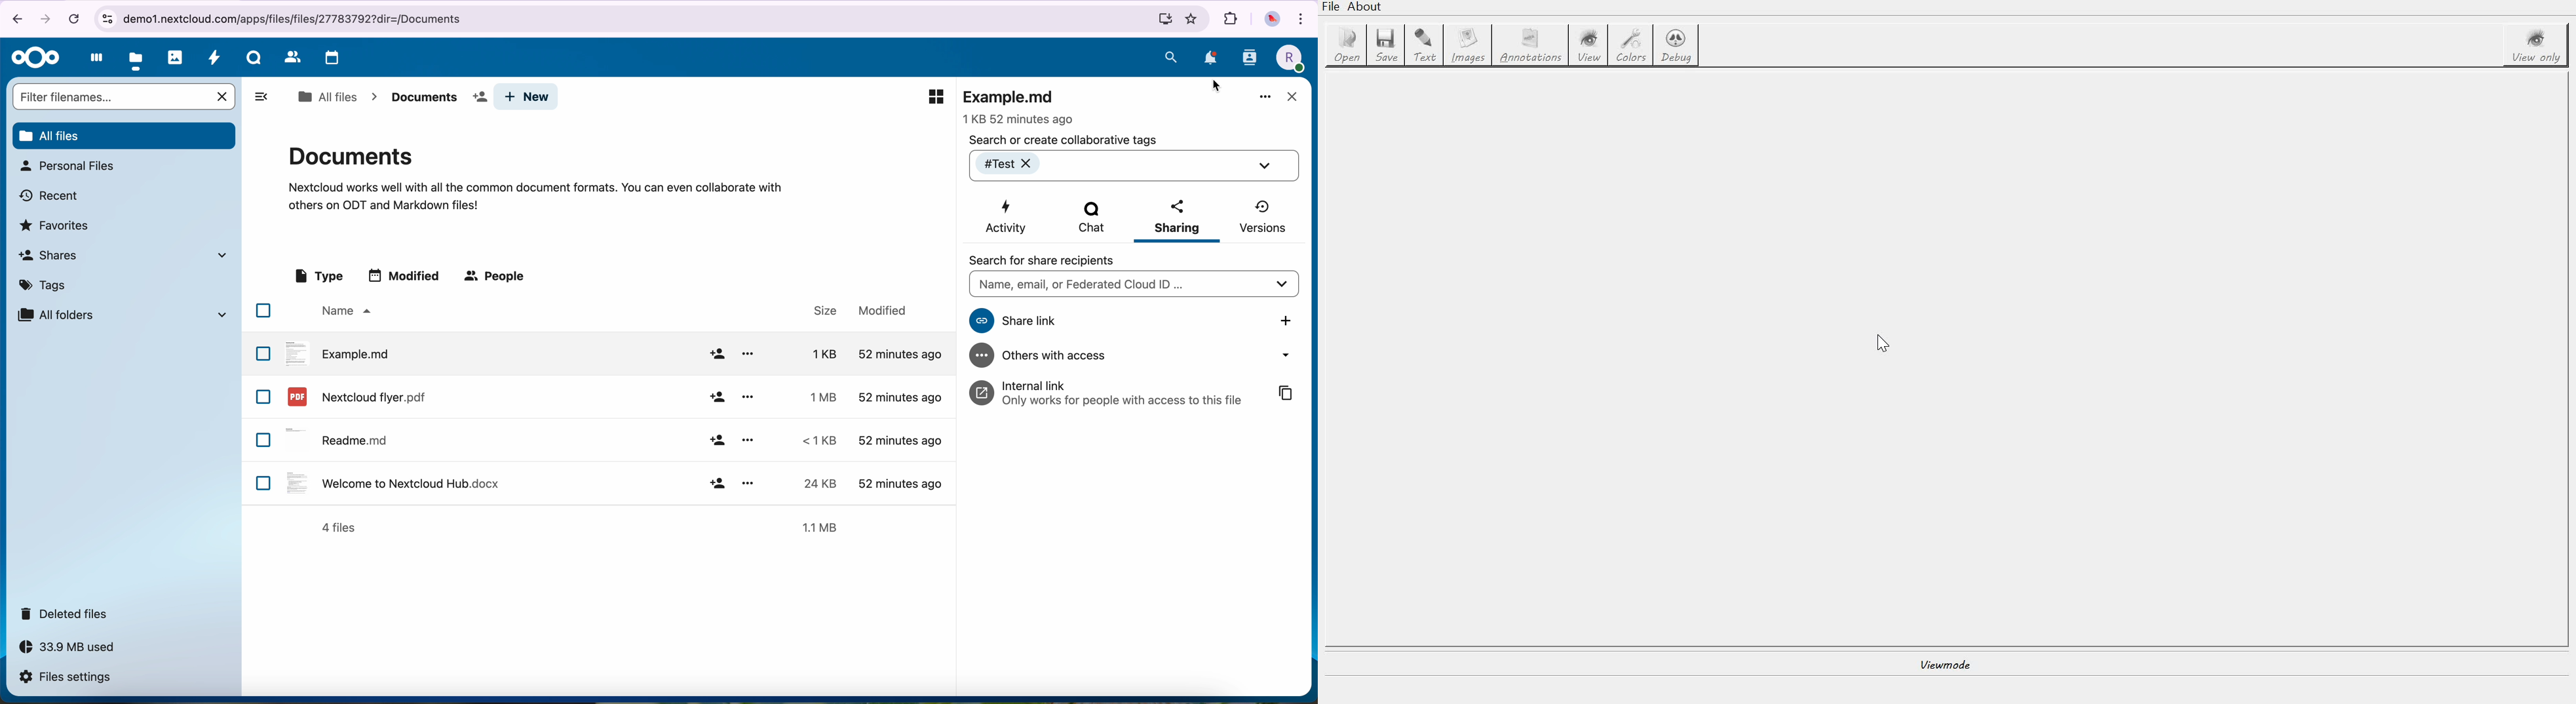  I want to click on personal files, so click(67, 166).